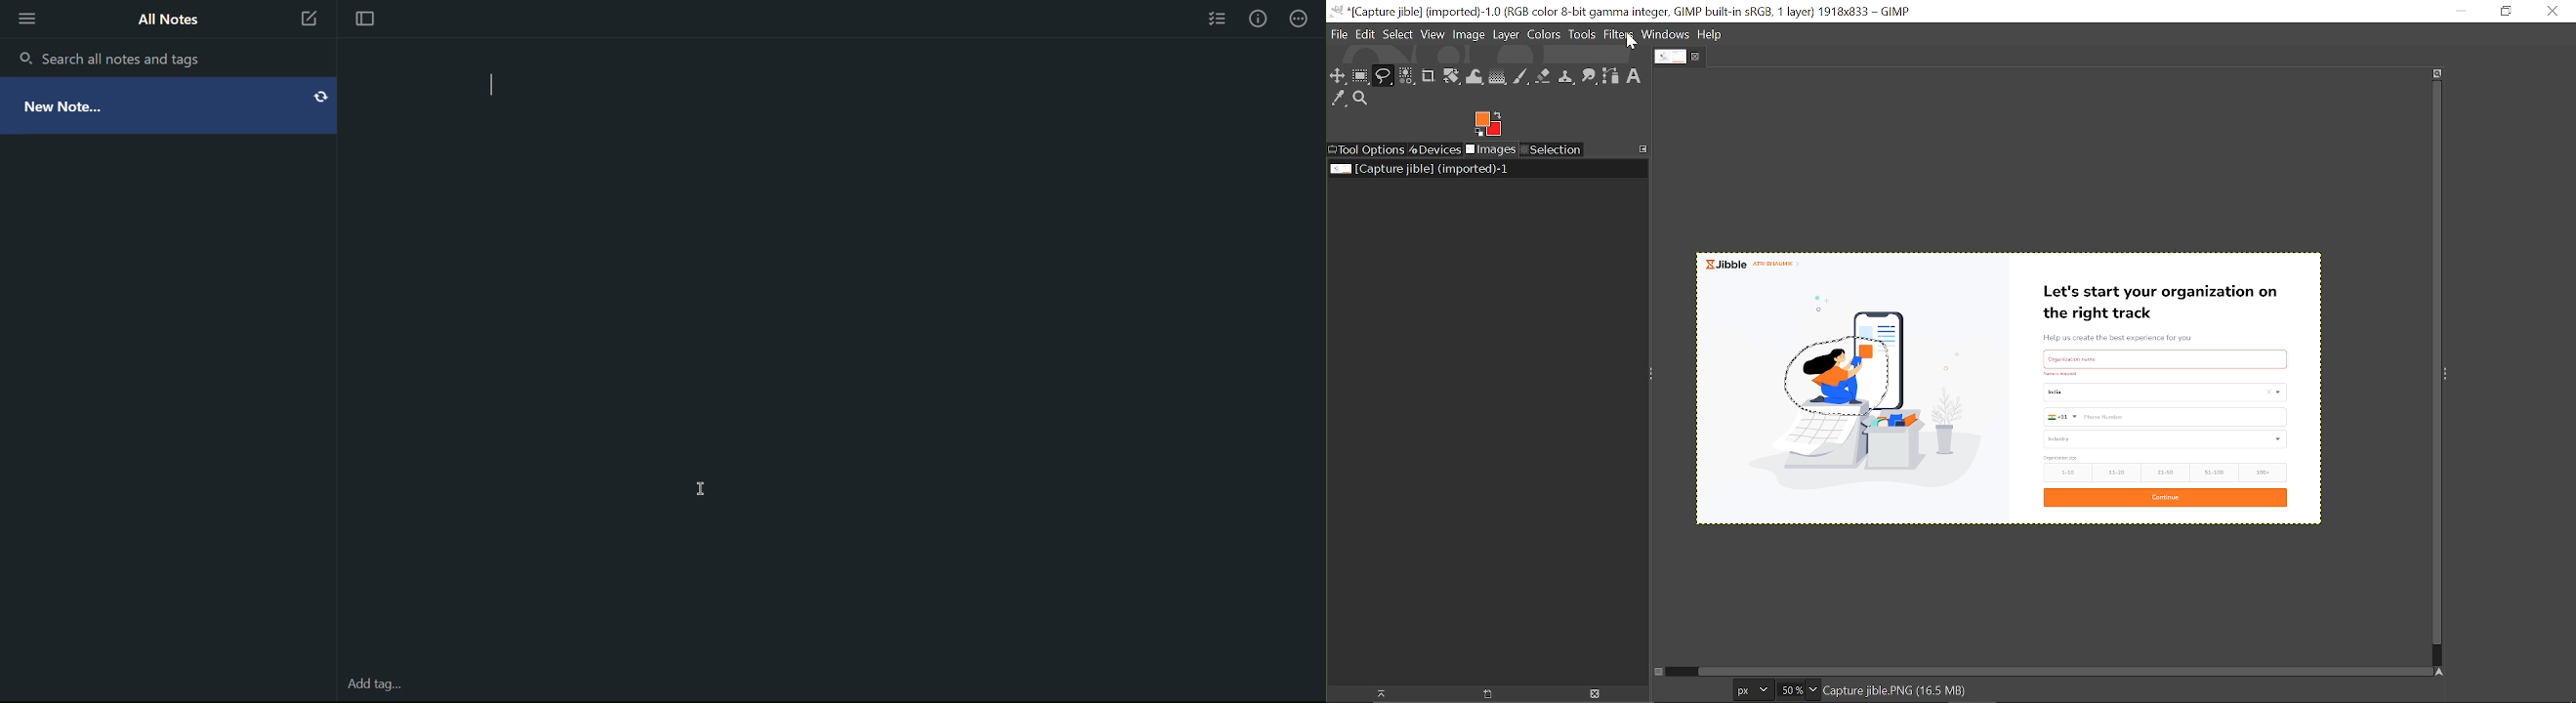 This screenshot has height=728, width=2576. I want to click on typing cursor, so click(499, 86).